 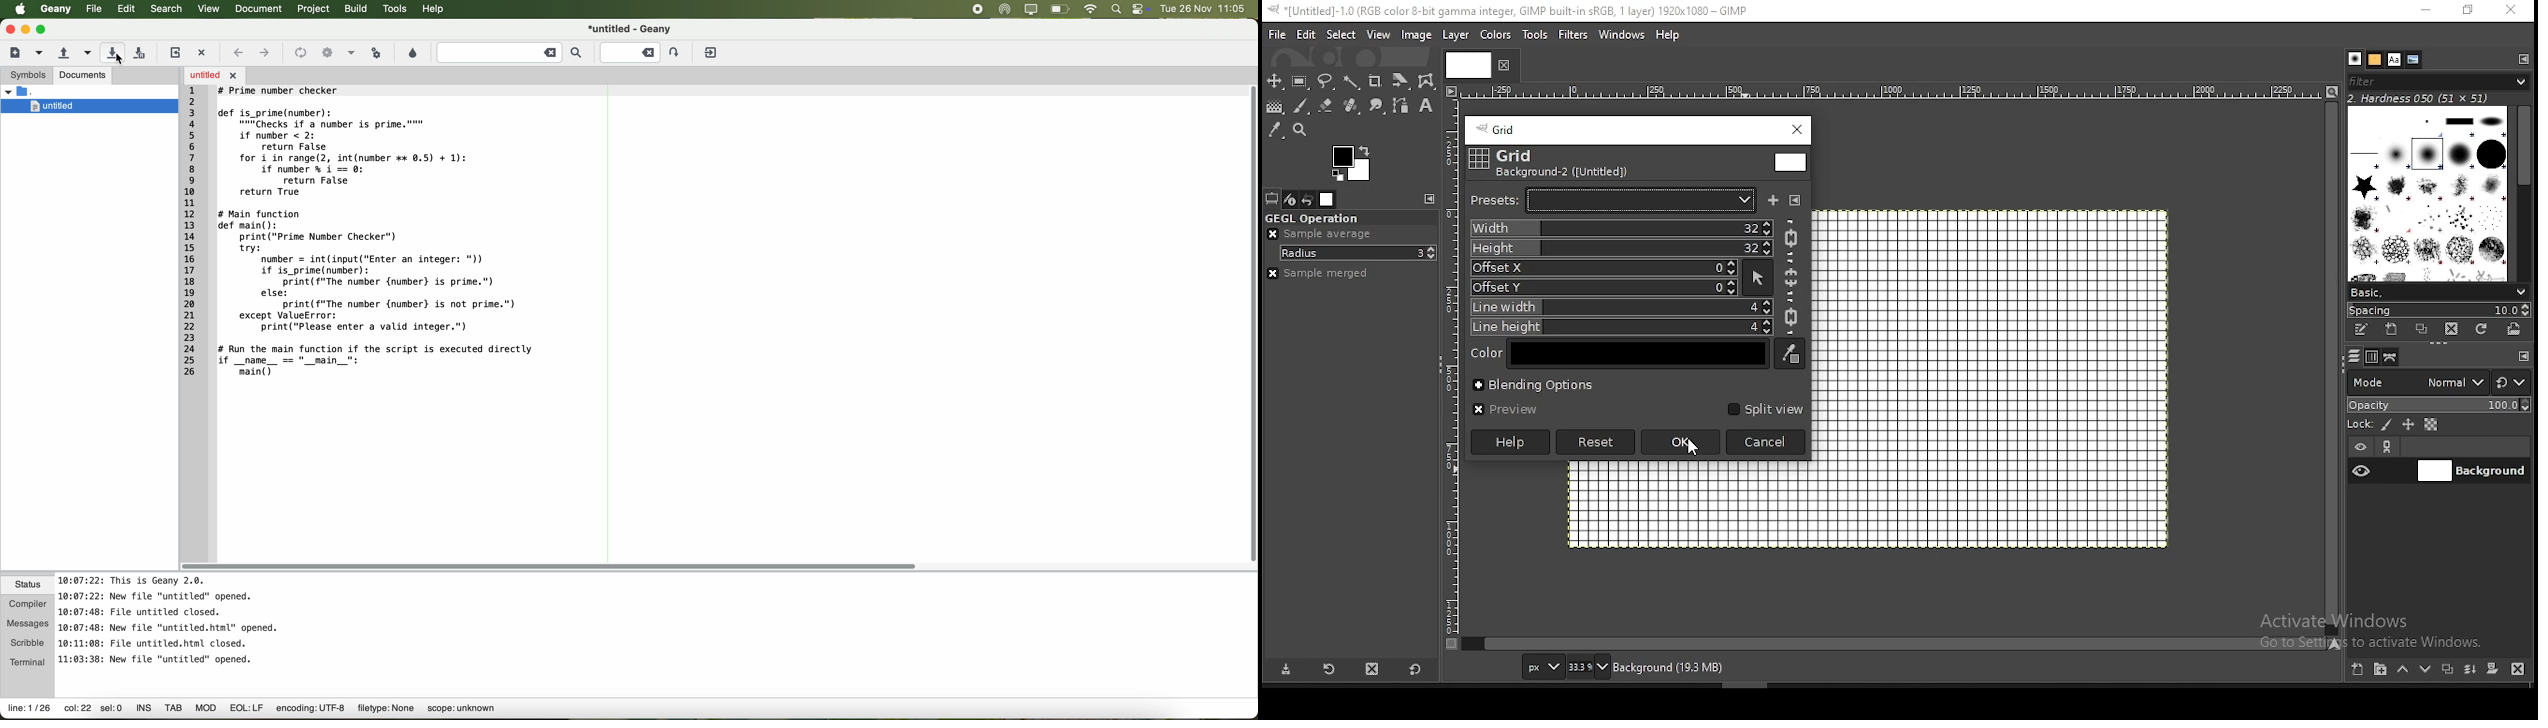 What do you see at coordinates (2438, 293) in the screenshot?
I see `brush presets` at bounding box center [2438, 293].